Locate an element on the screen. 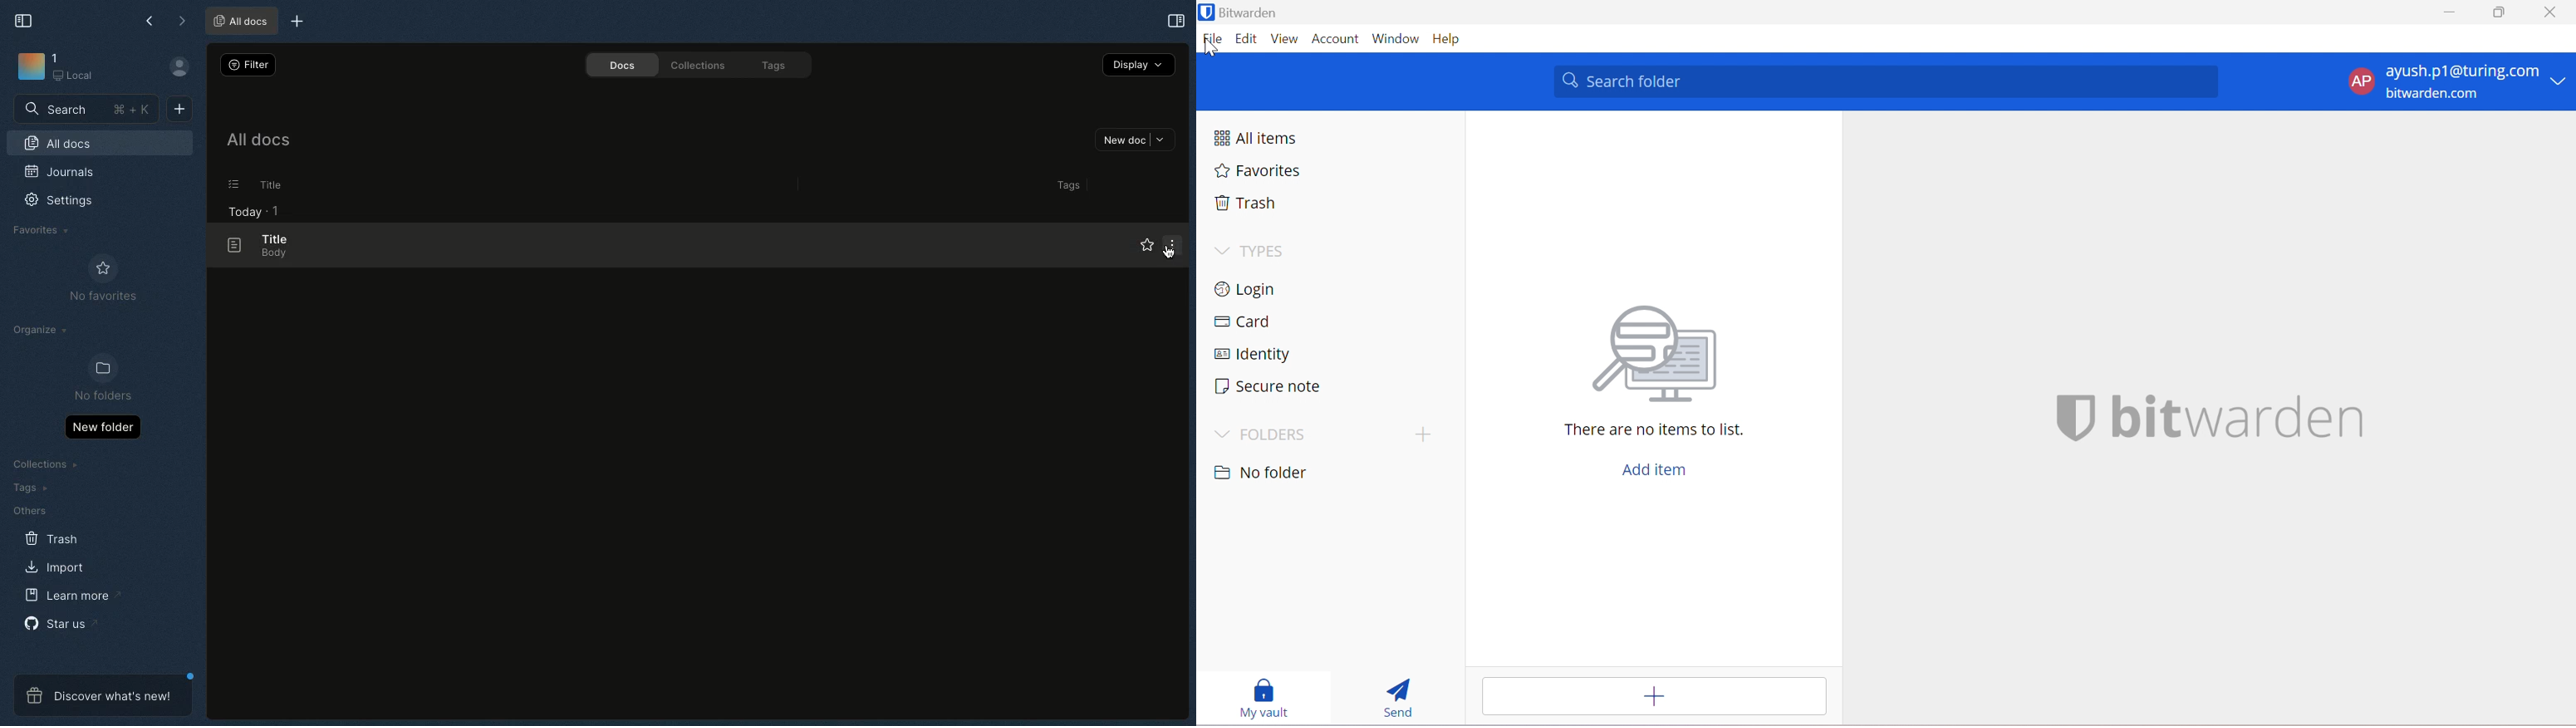  cursor is located at coordinates (1169, 254).